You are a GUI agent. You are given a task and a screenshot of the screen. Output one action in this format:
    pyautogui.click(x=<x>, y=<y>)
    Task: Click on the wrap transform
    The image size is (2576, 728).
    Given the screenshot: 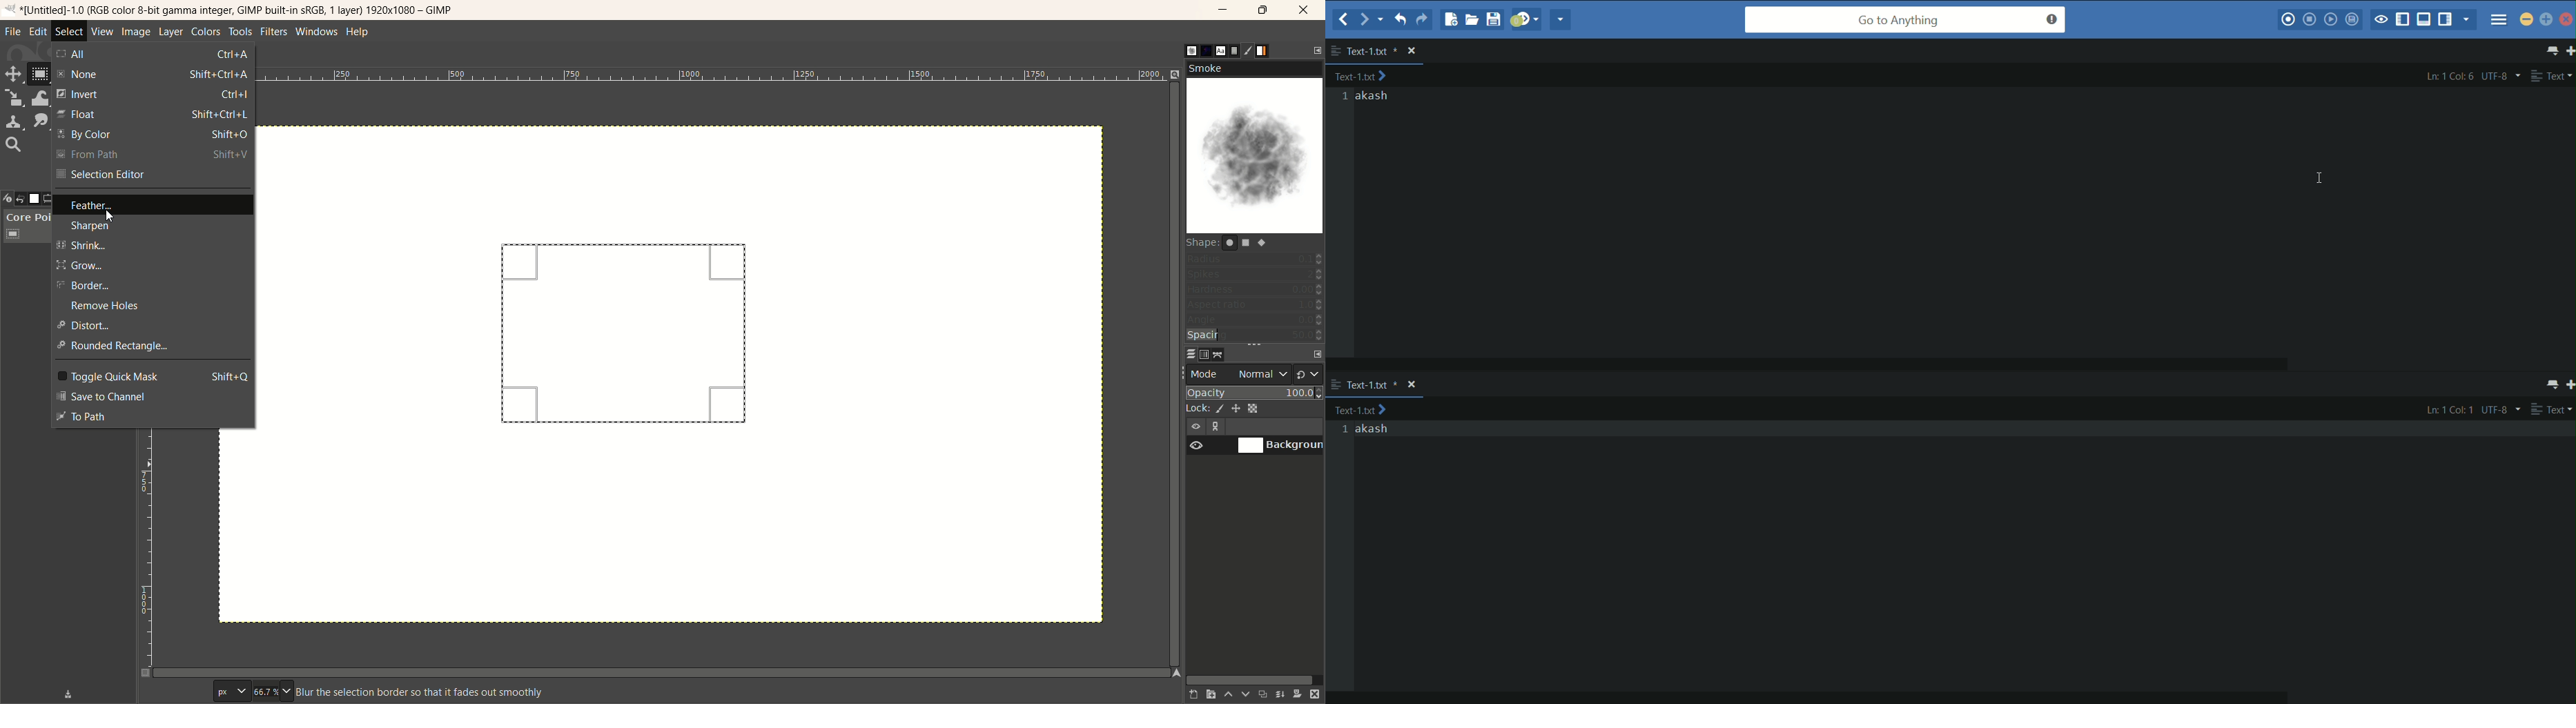 What is the action you would take?
    pyautogui.click(x=41, y=97)
    